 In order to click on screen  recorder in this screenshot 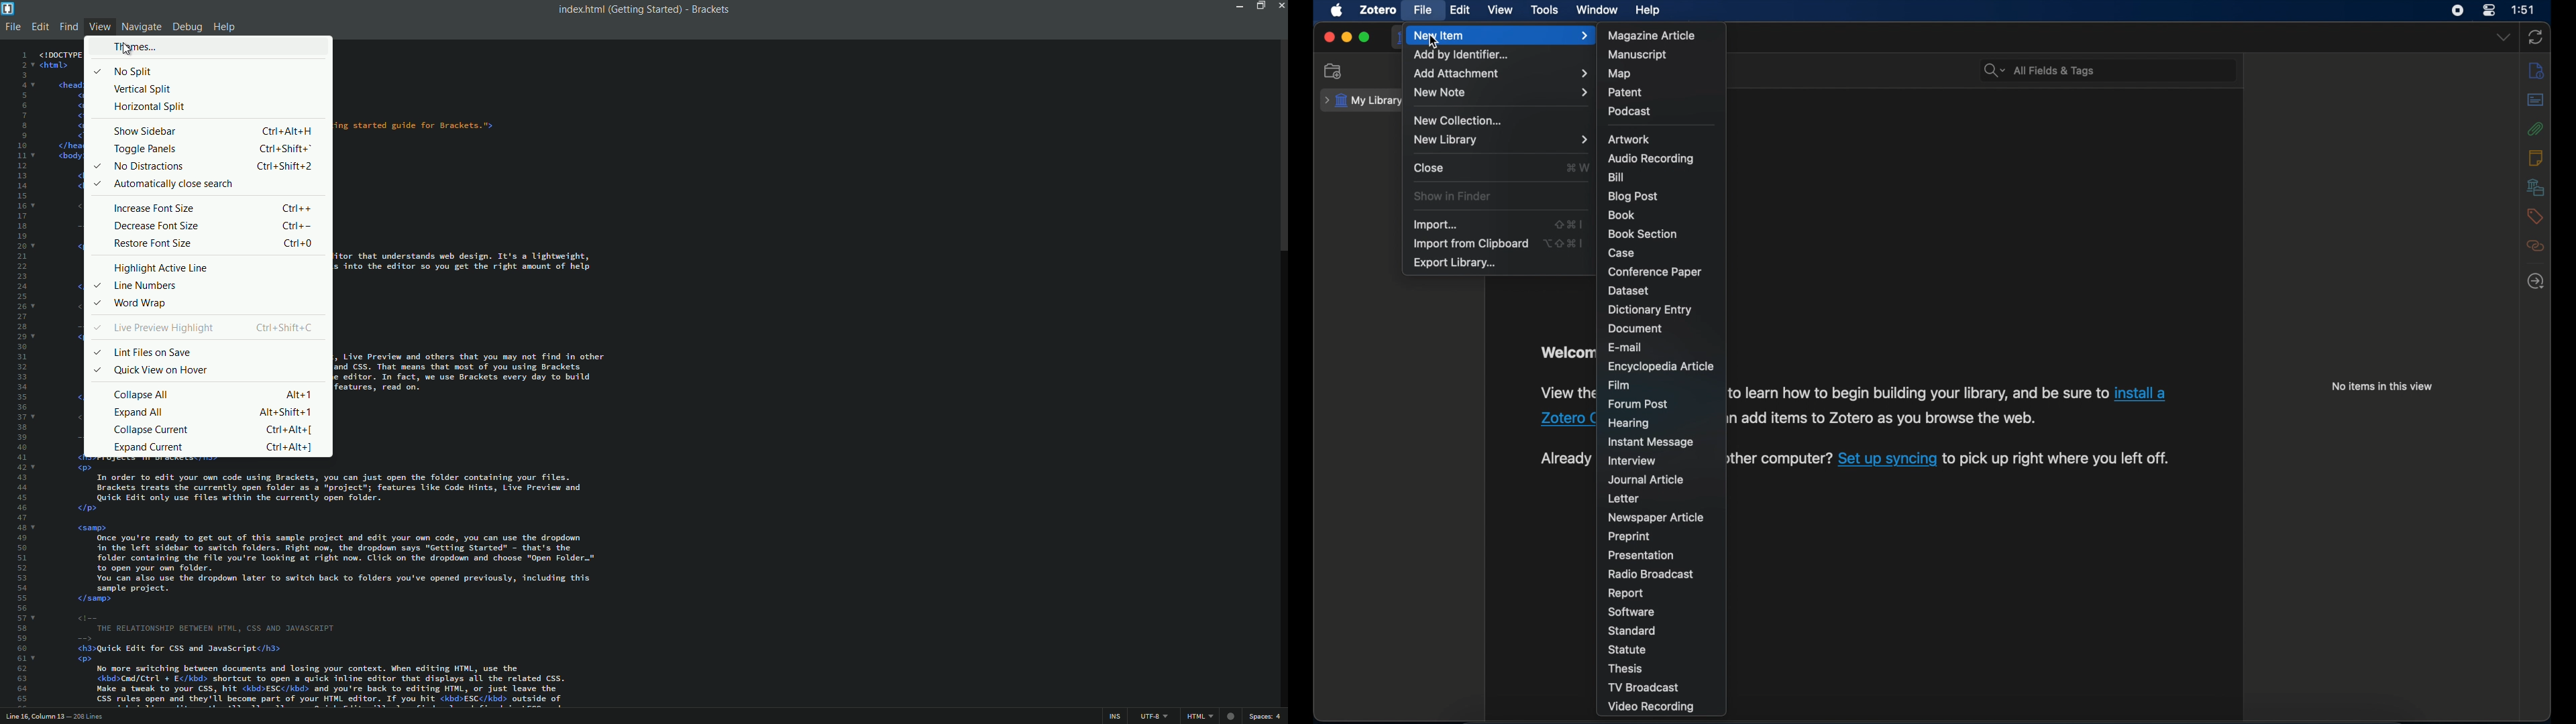, I will do `click(2457, 11)`.